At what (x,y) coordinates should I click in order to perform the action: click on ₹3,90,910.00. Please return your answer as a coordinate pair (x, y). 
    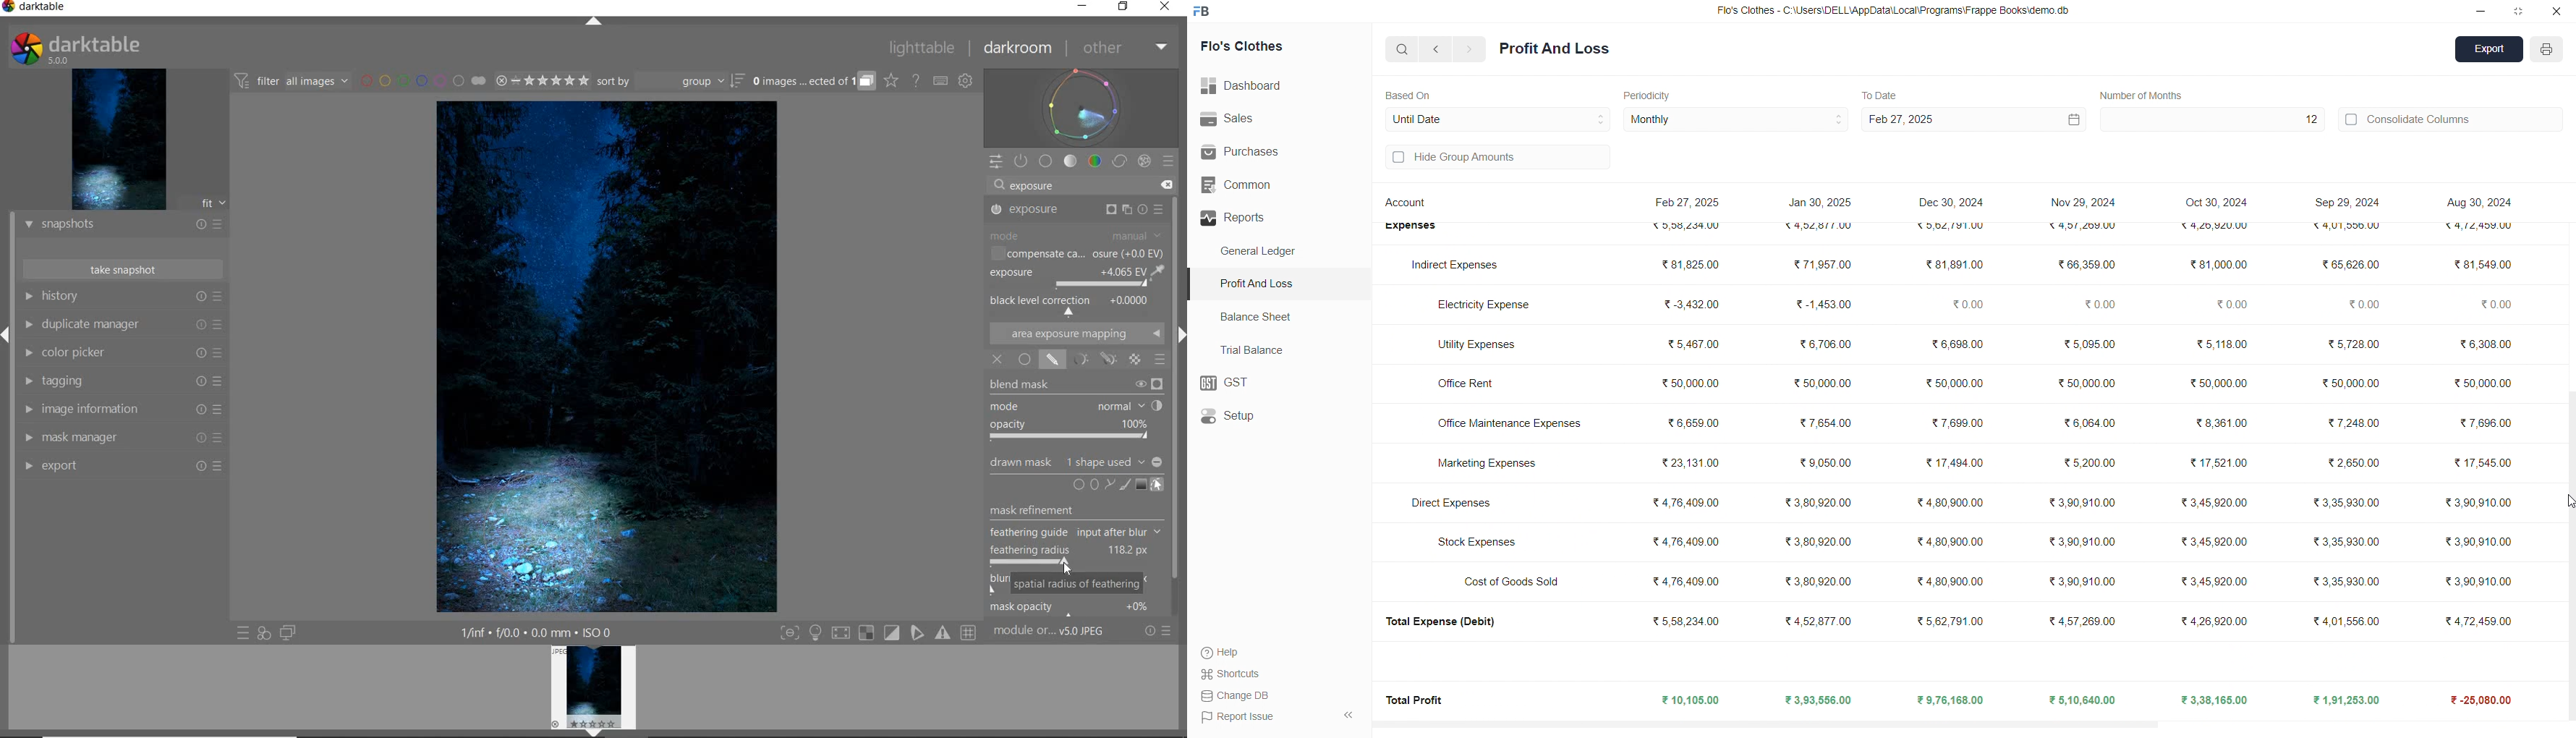
    Looking at the image, I should click on (2085, 541).